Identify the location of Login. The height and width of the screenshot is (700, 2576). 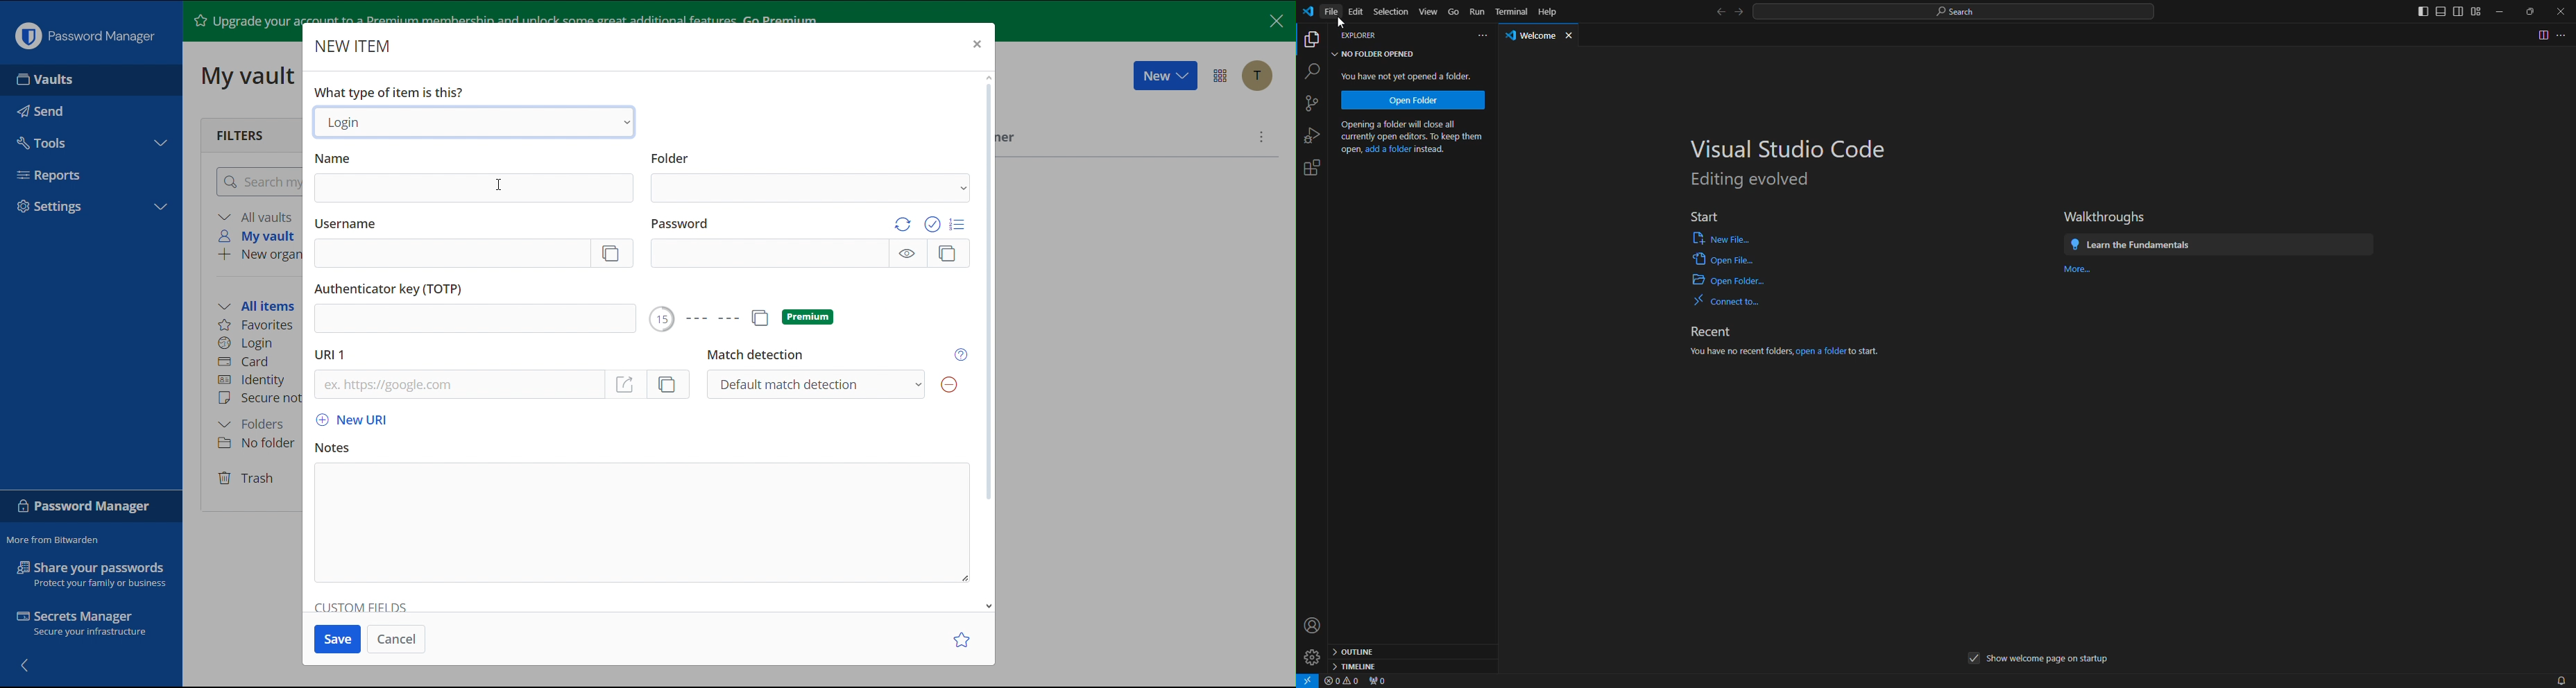
(248, 344).